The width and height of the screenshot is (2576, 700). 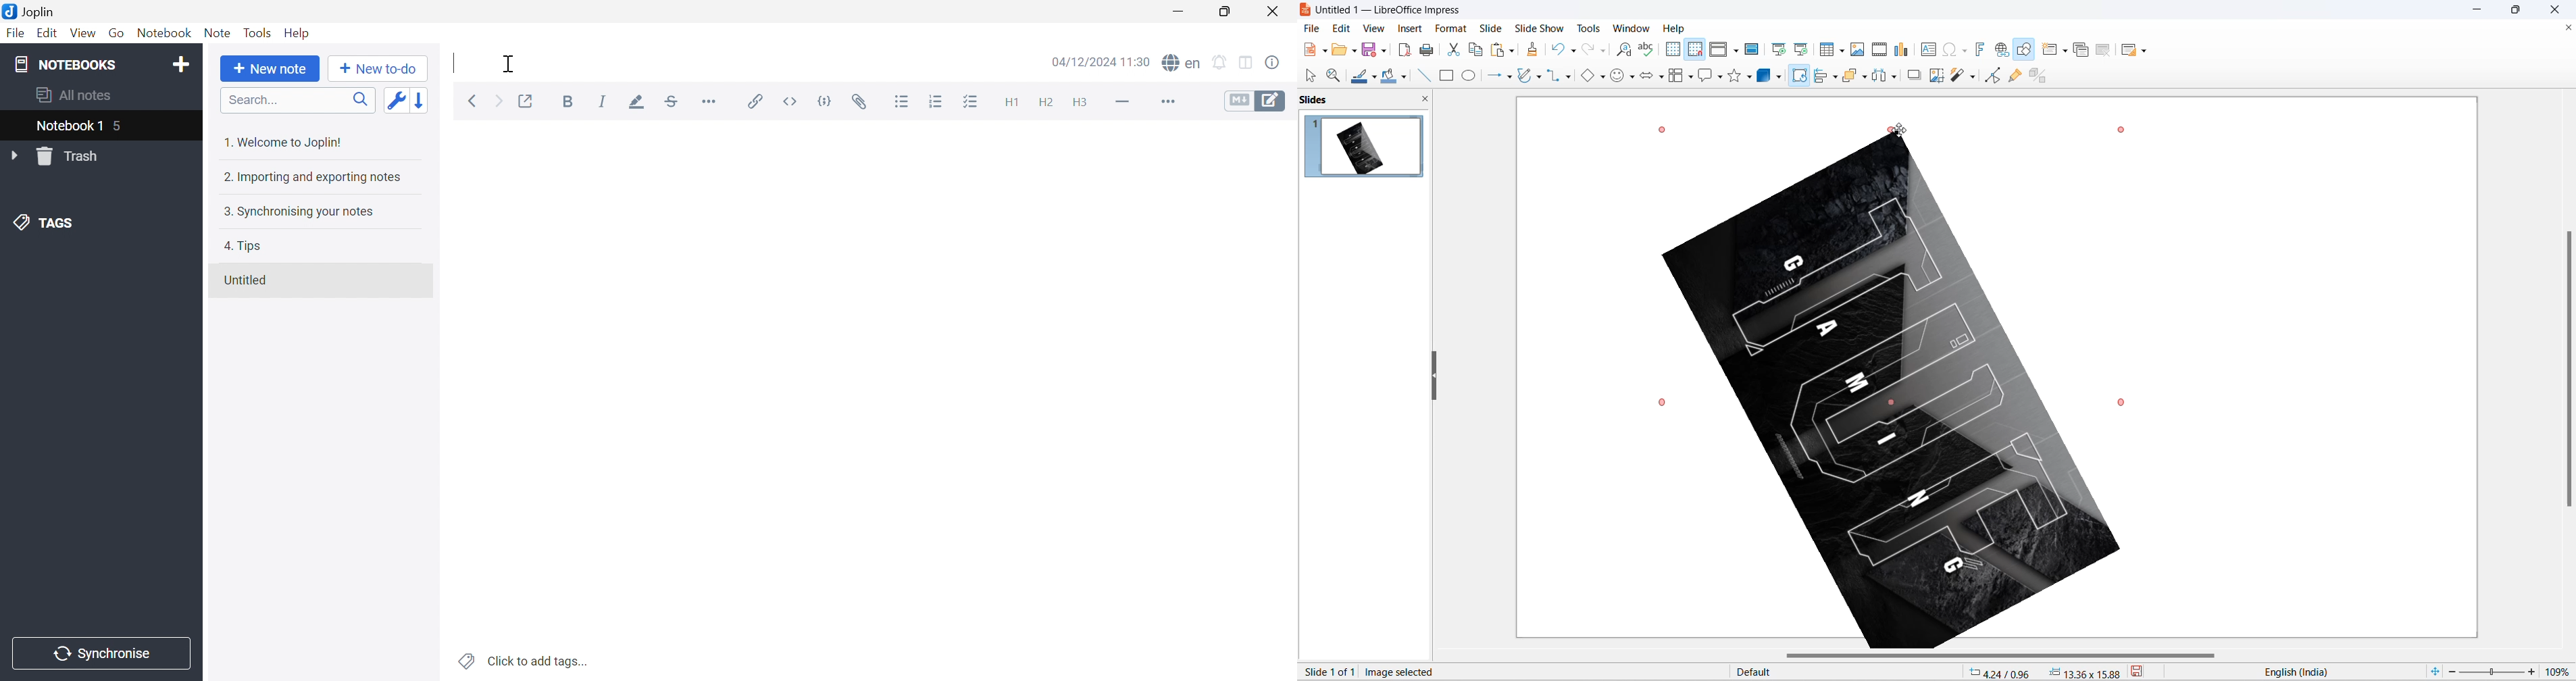 I want to click on zoom decrease, so click(x=2451, y=673).